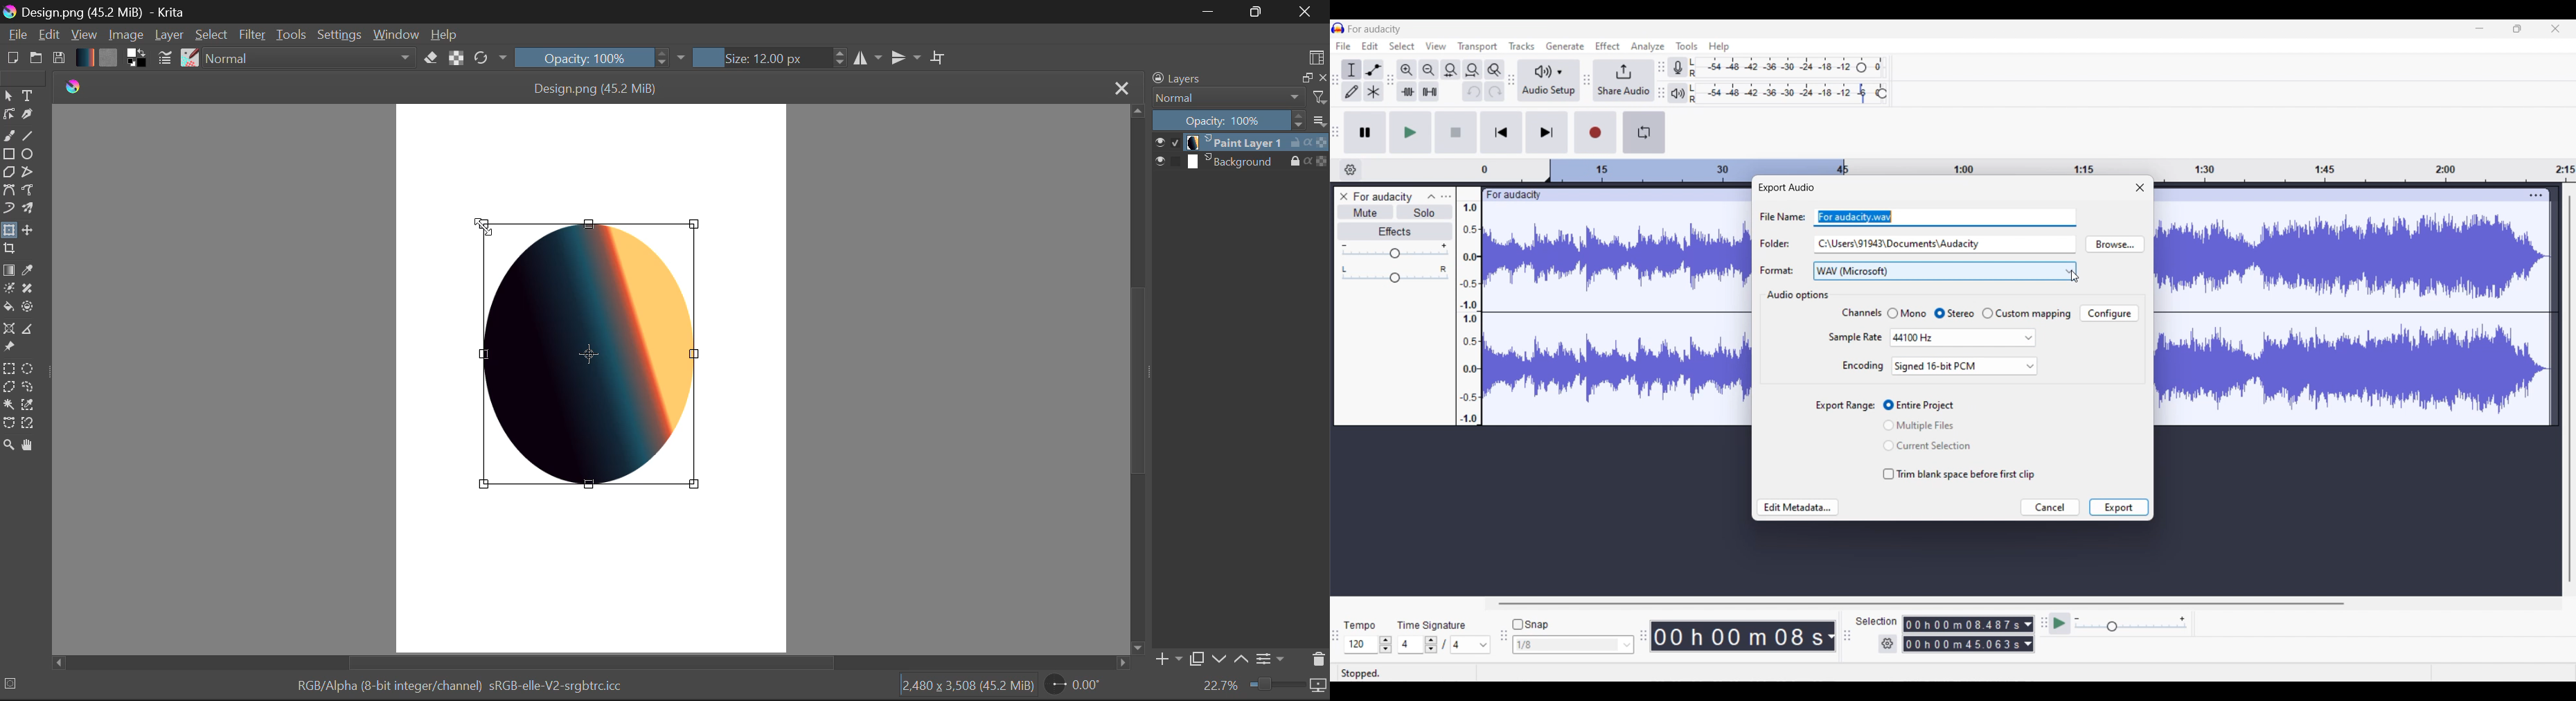 The image size is (2576, 728). What do you see at coordinates (1521, 46) in the screenshot?
I see `Tracks menu` at bounding box center [1521, 46].